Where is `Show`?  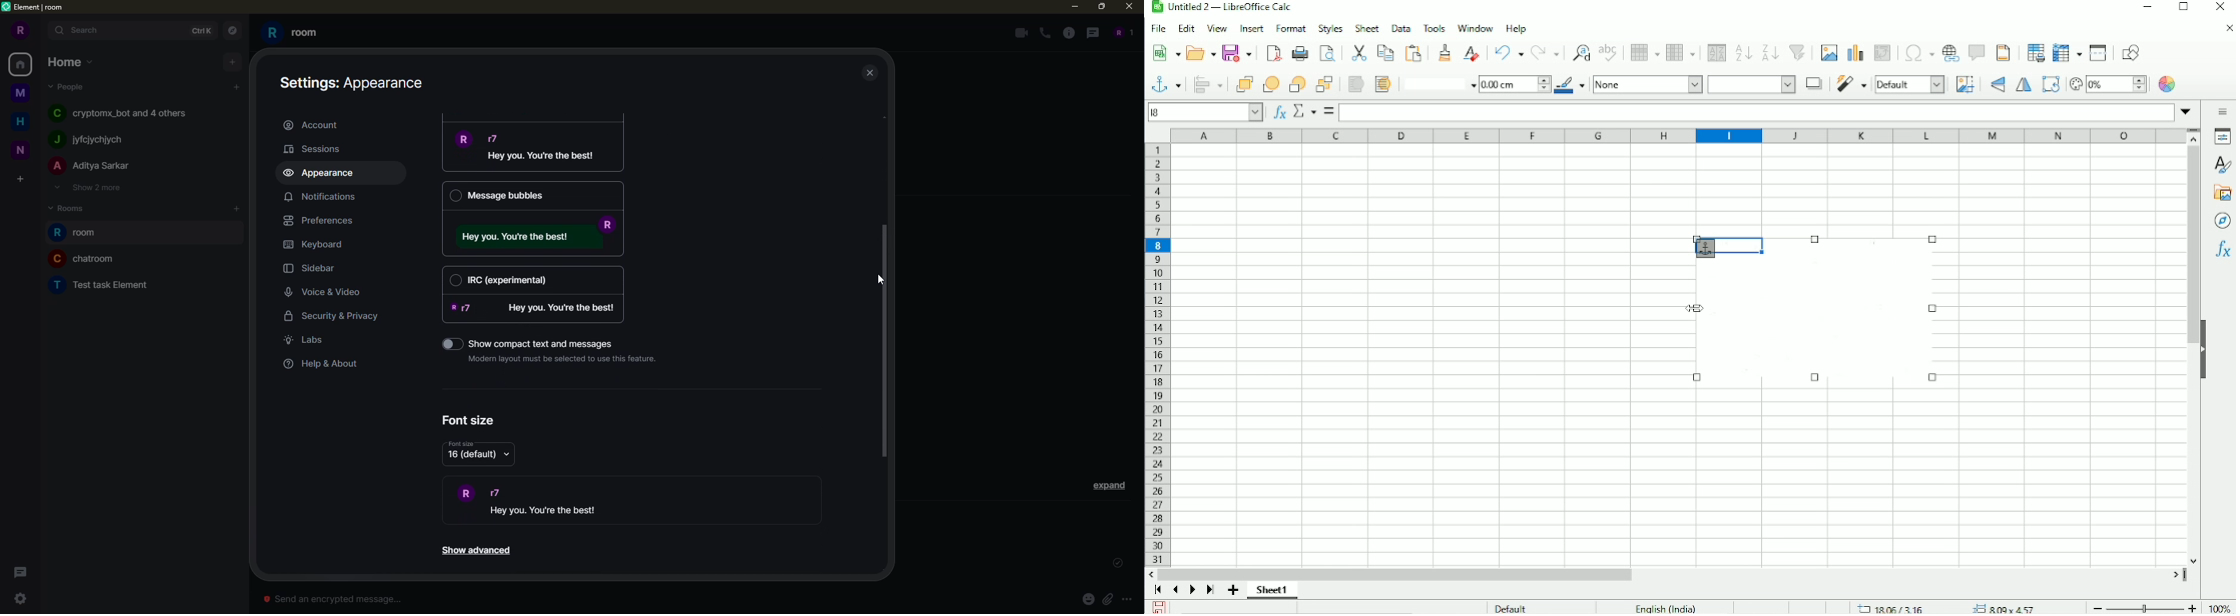
Show is located at coordinates (2203, 348).